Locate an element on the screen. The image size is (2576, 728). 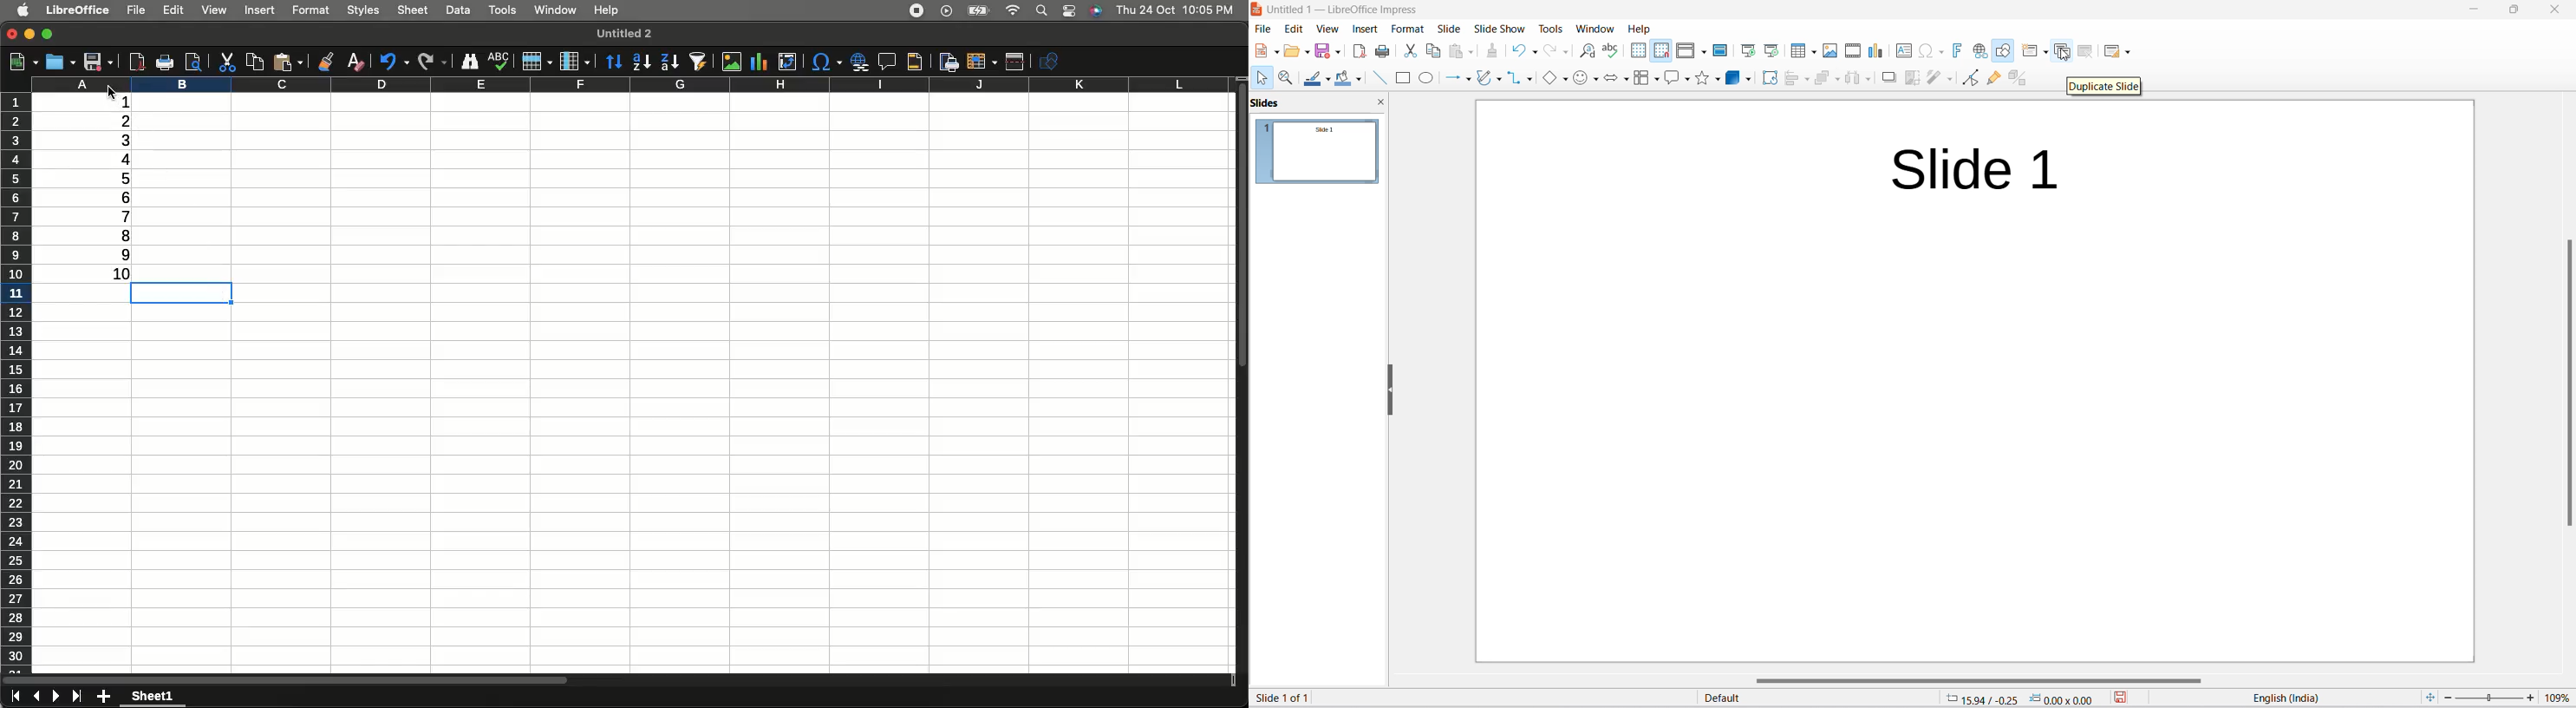
Headers and footers is located at coordinates (914, 62).